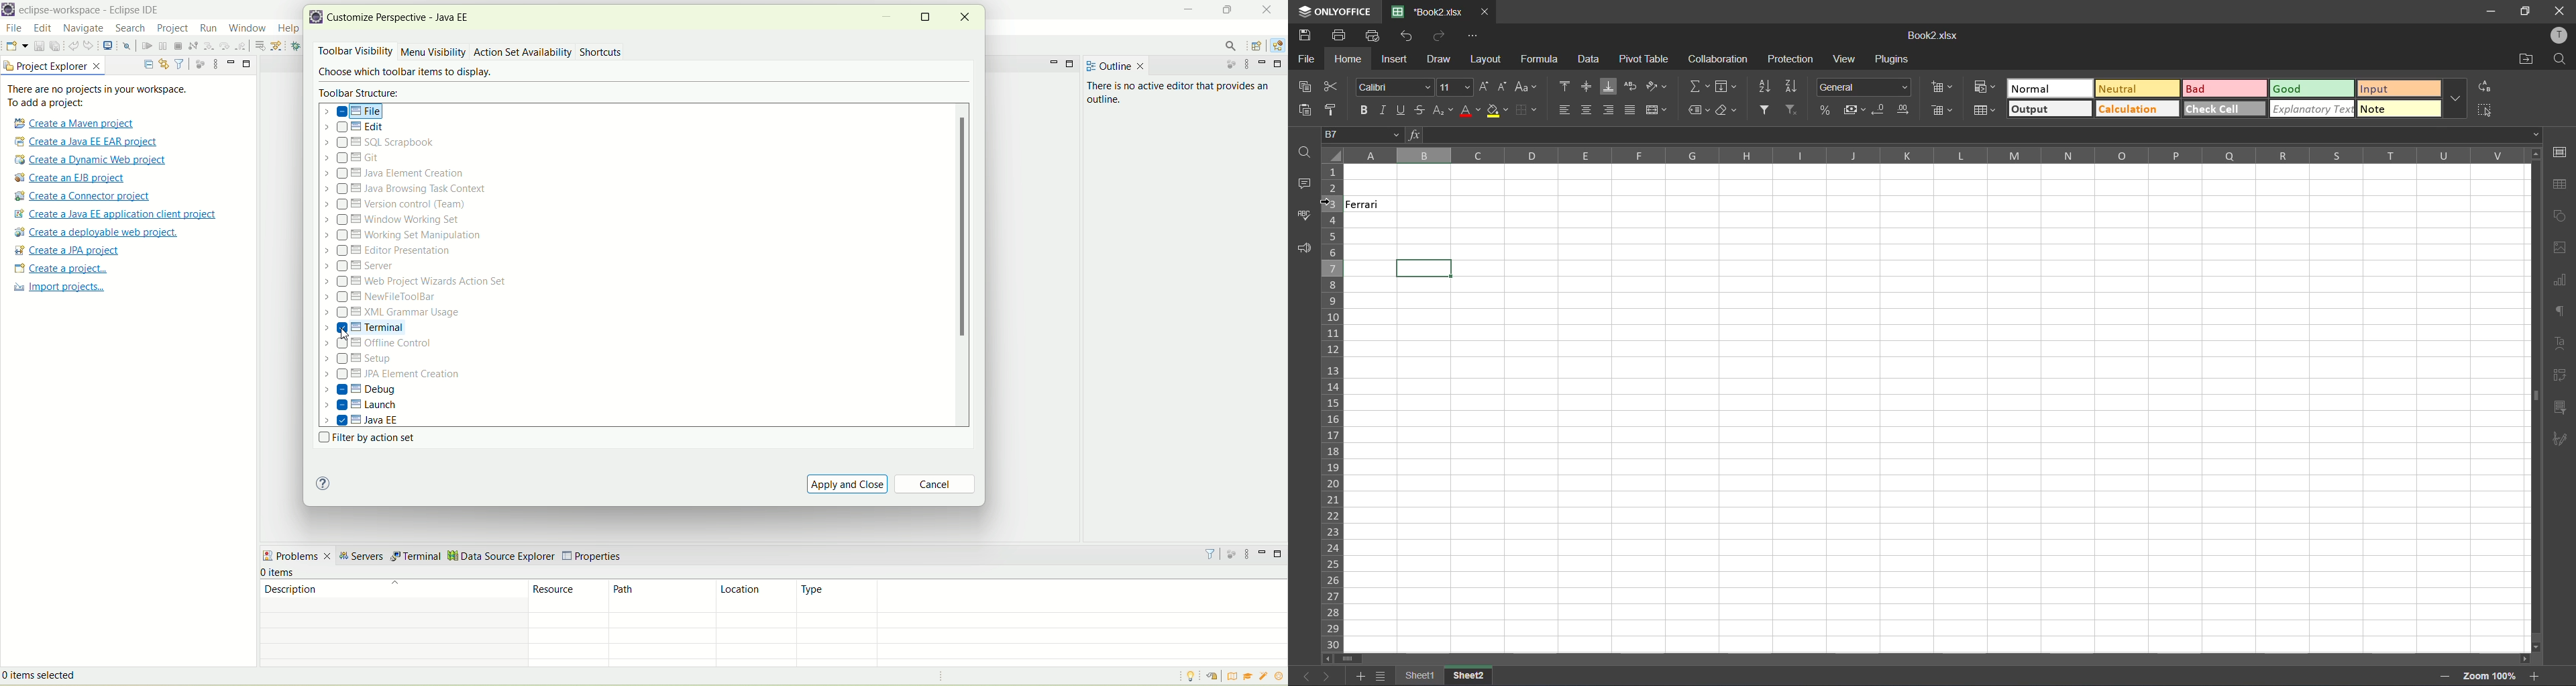  I want to click on redo, so click(1439, 34).